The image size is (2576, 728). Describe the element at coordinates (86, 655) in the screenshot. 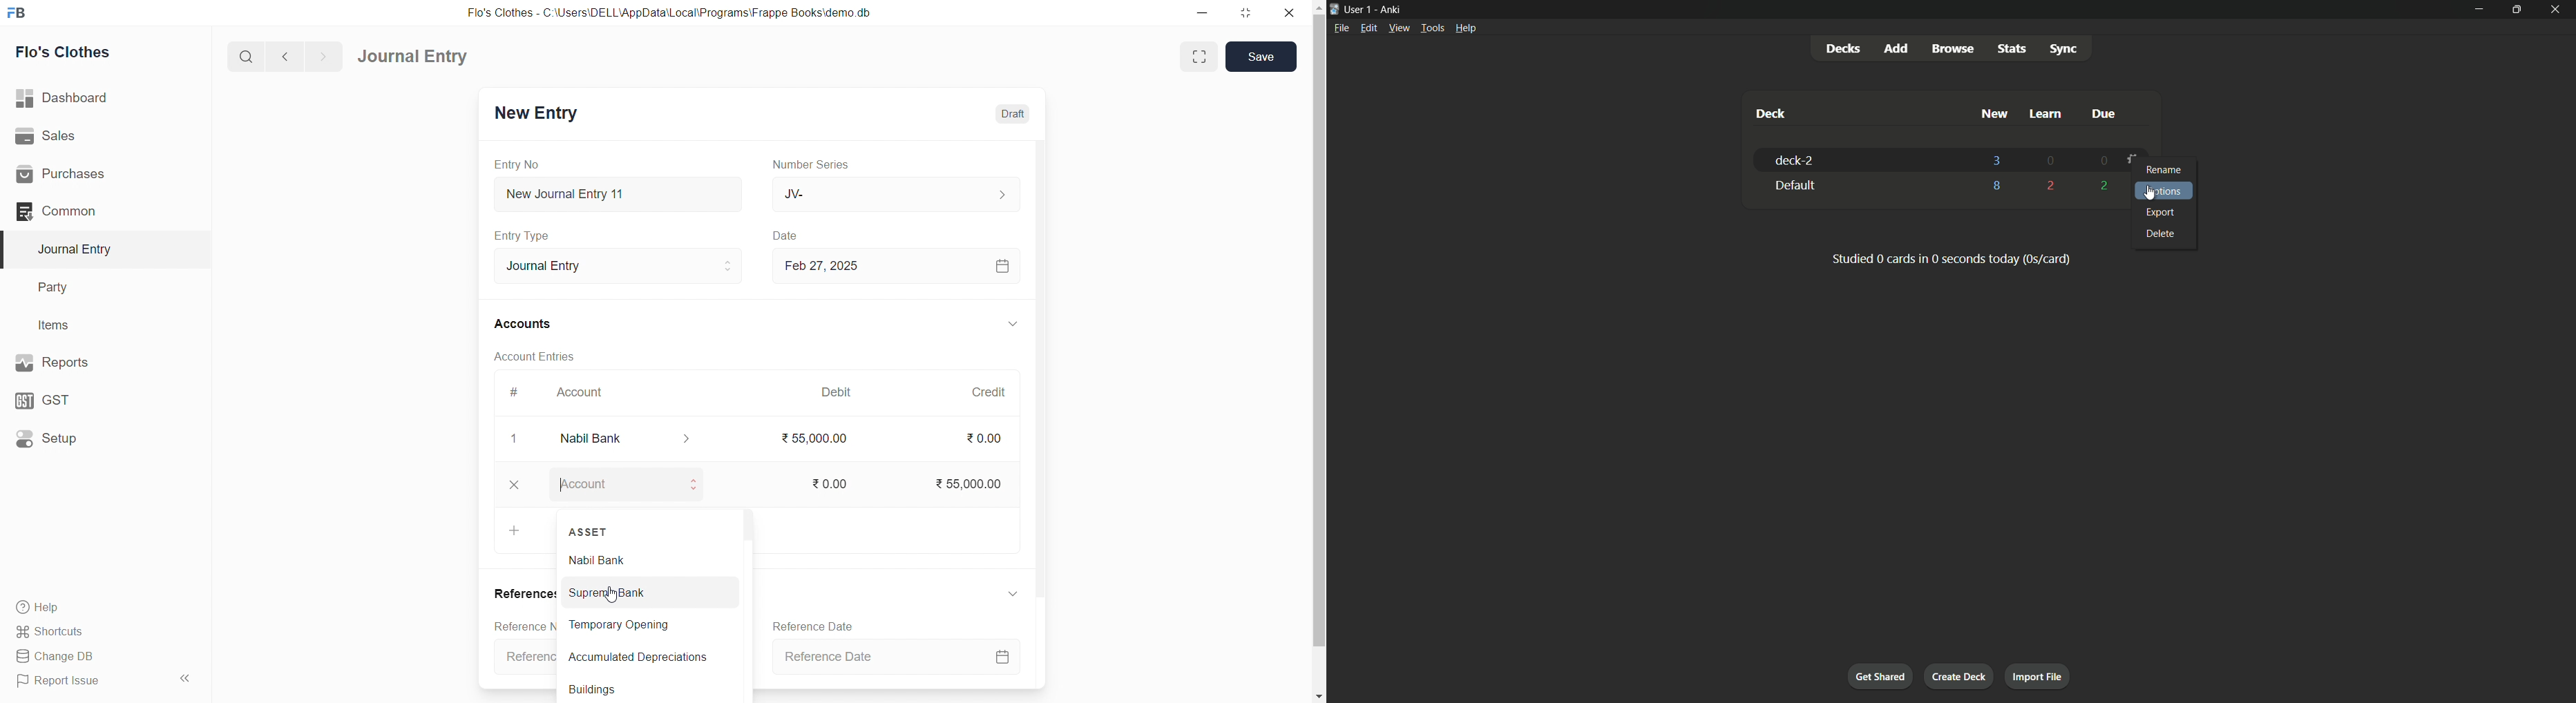

I see `Change DB` at that location.